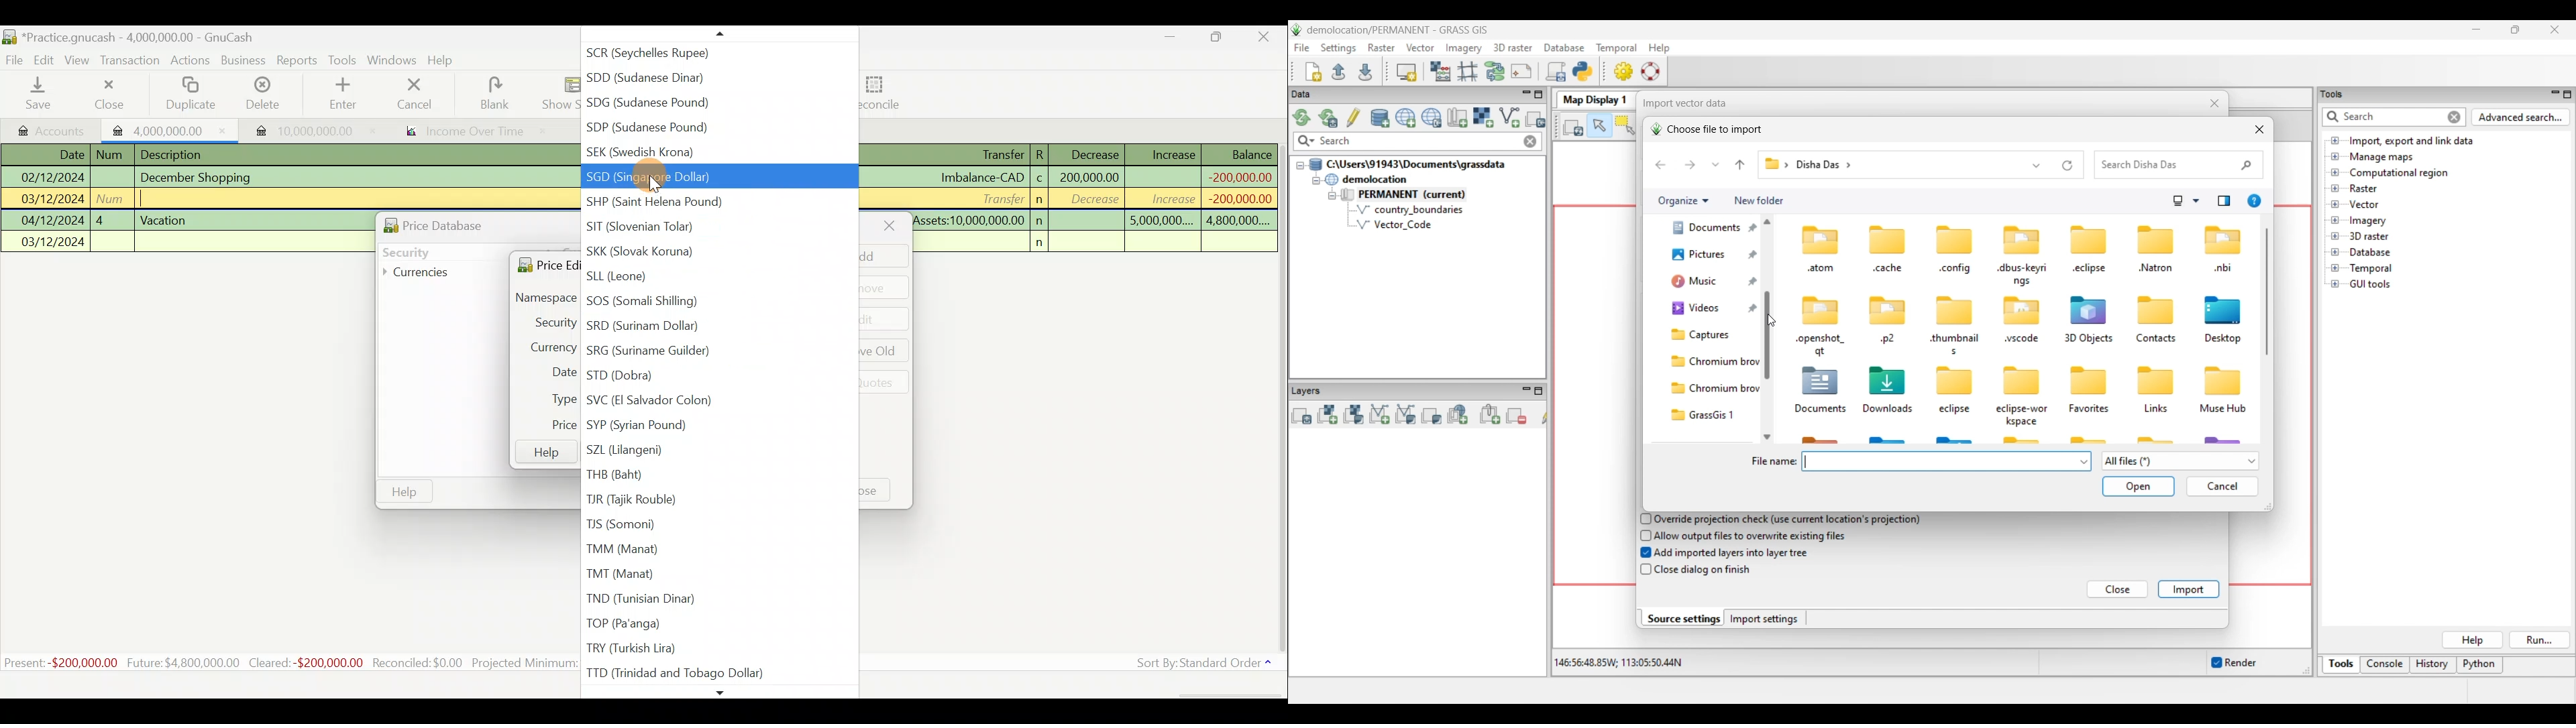 The height and width of the screenshot is (728, 2576). I want to click on Render map, so click(1574, 127).